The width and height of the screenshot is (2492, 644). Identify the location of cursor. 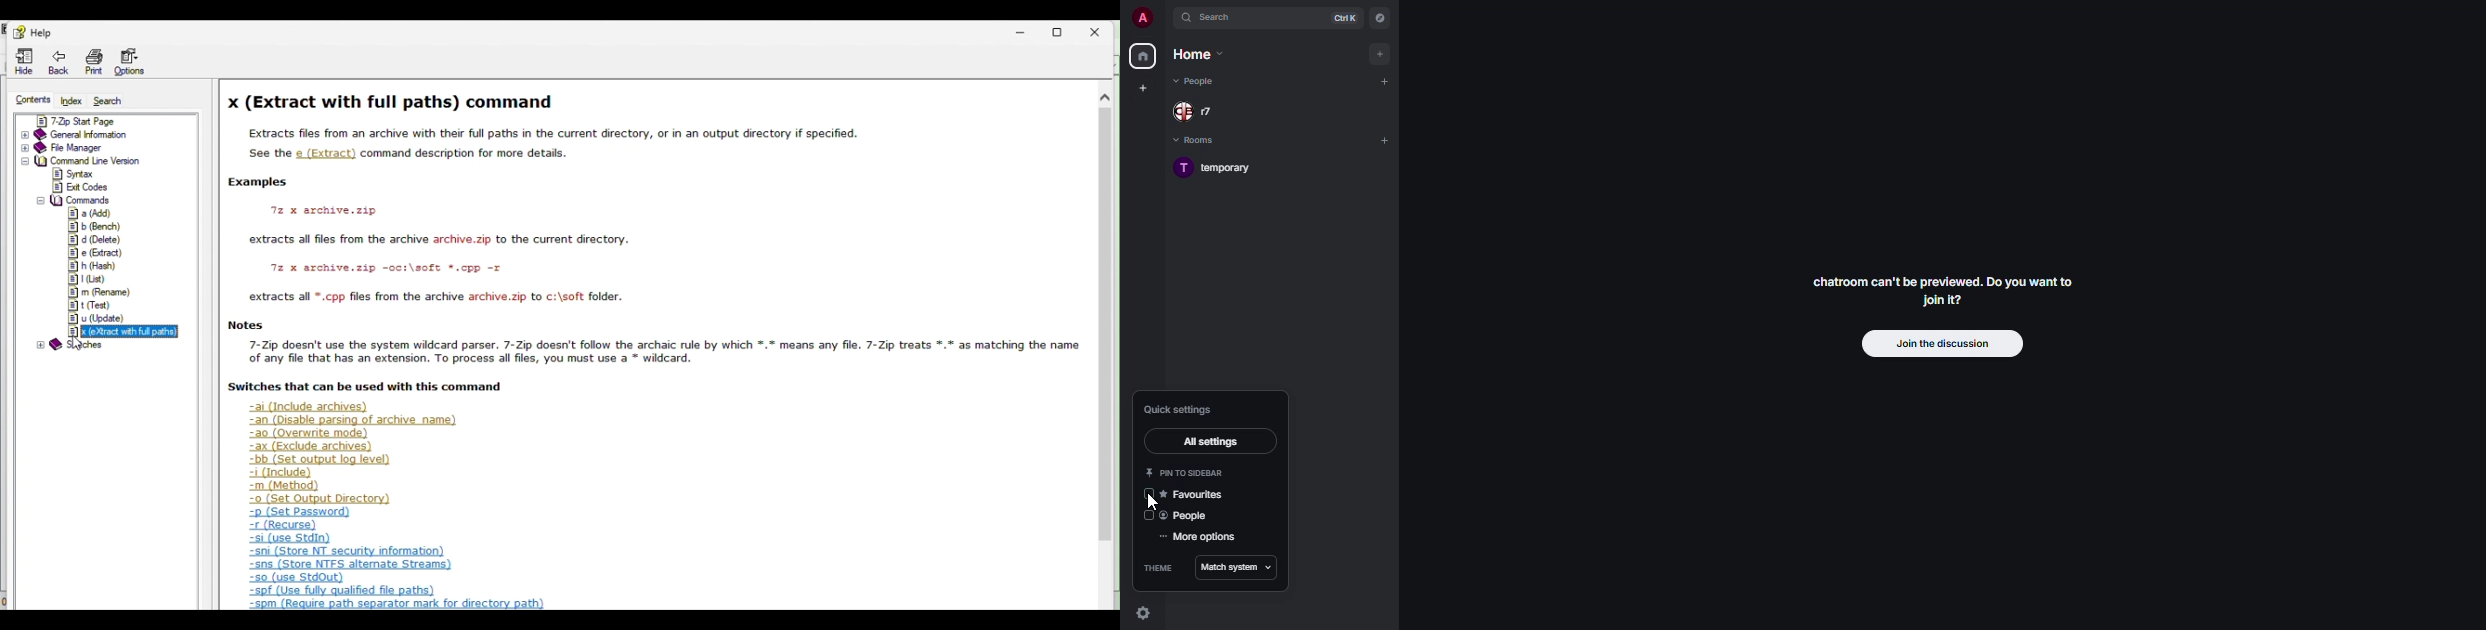
(1155, 504).